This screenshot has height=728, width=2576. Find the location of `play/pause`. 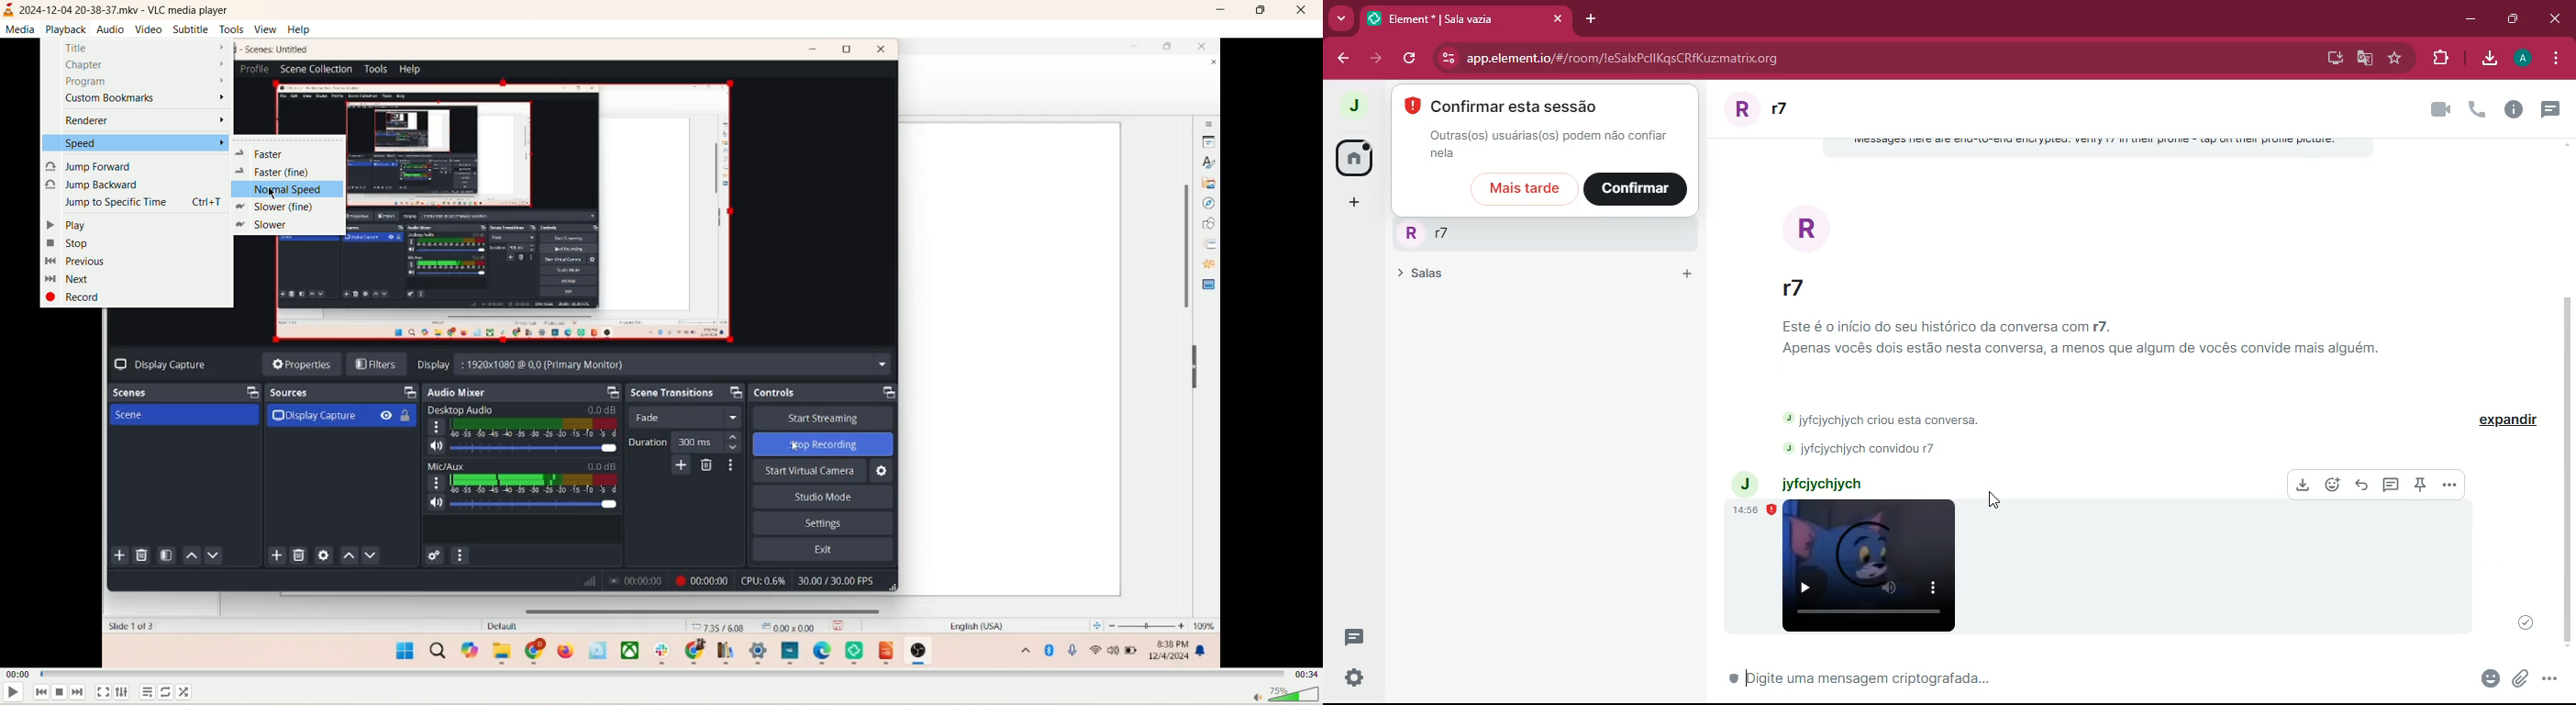

play/pause is located at coordinates (14, 695).